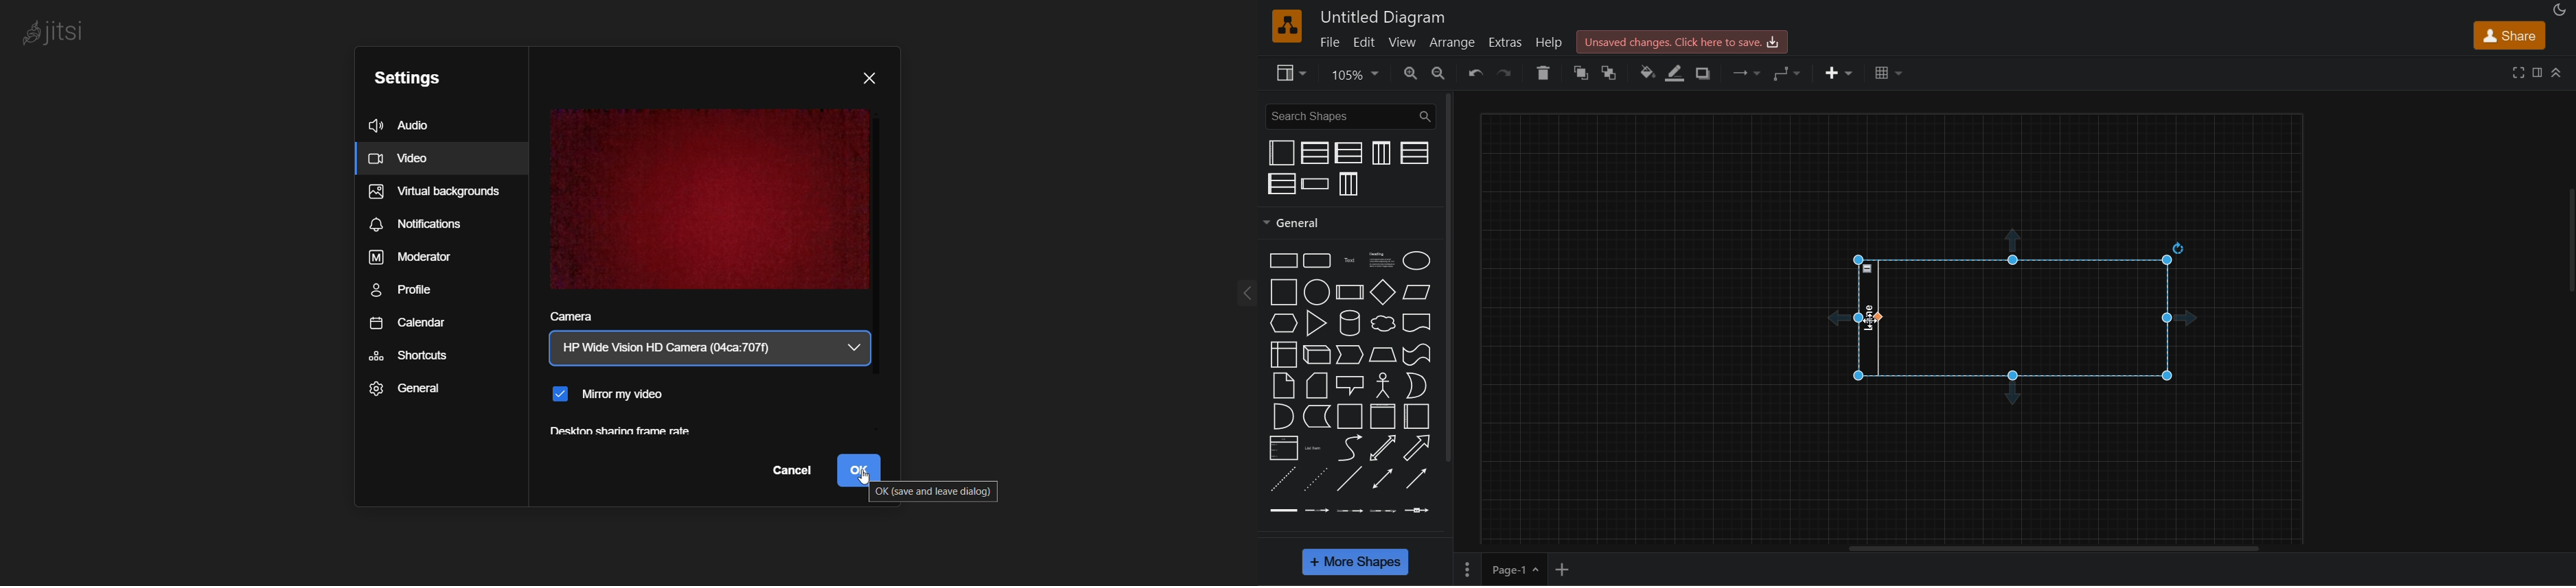 The image size is (2576, 588). I want to click on options, so click(1465, 570).